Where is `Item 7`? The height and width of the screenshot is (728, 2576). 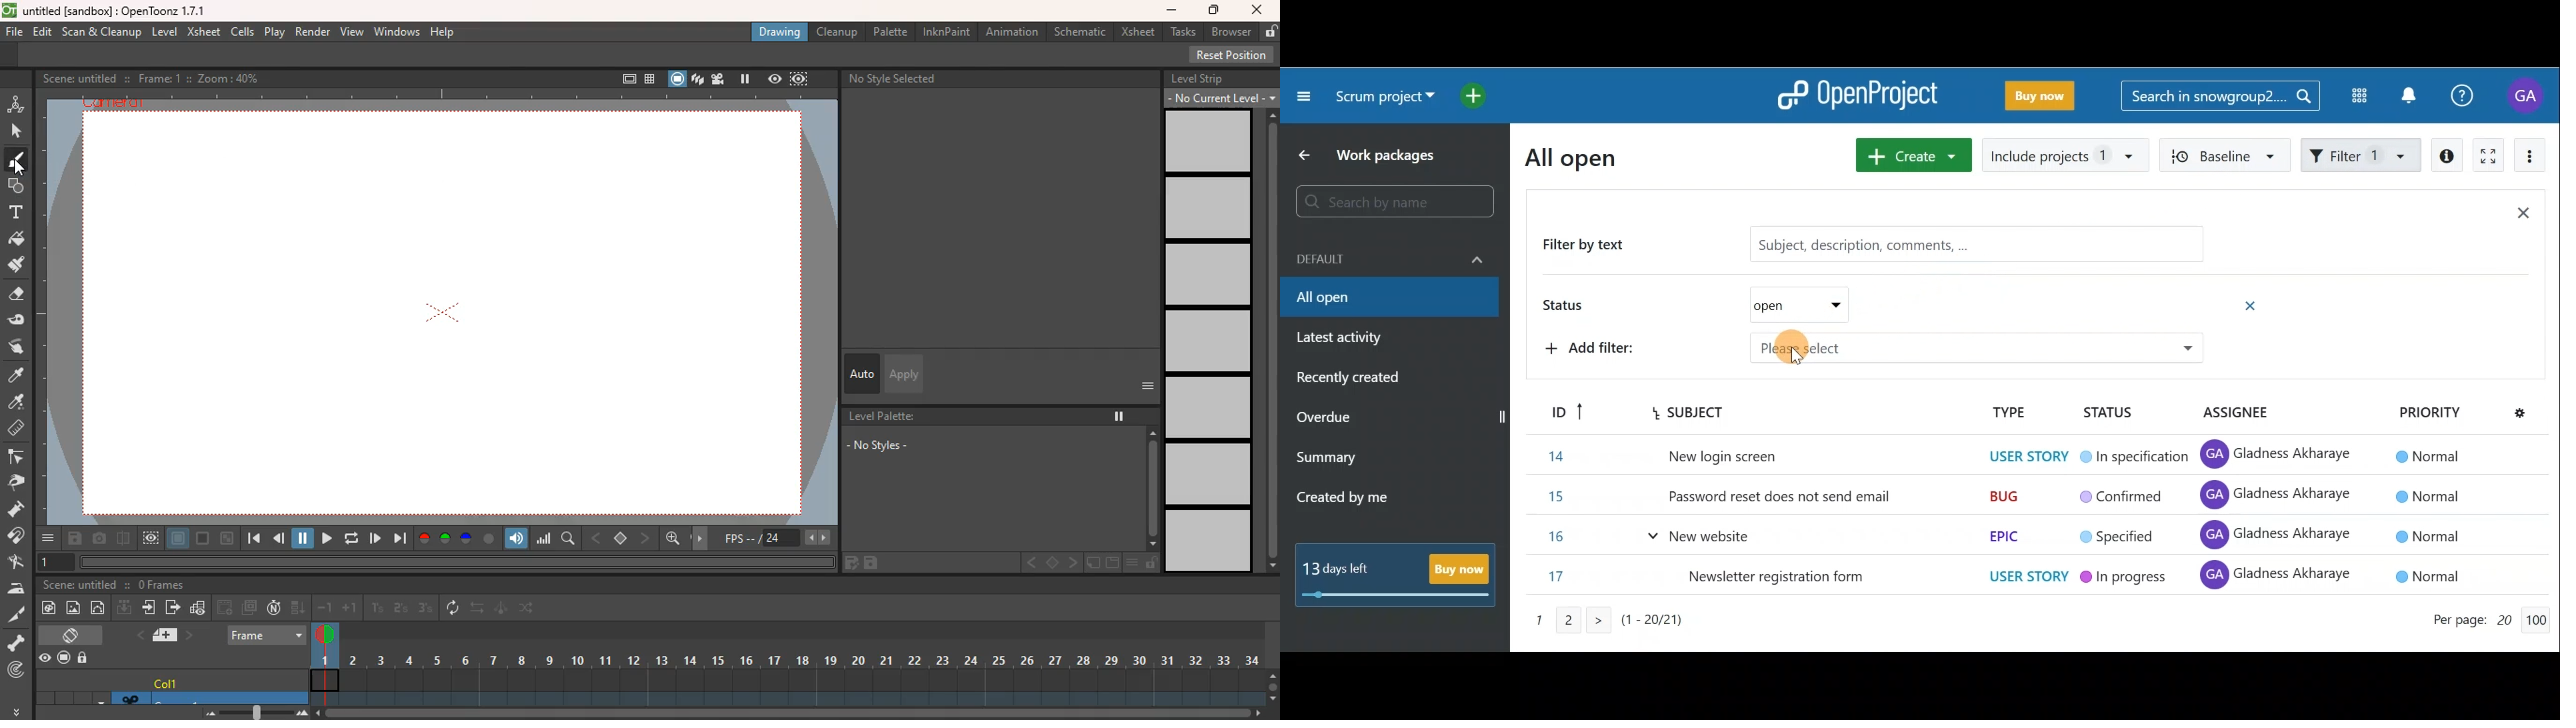
Item 7 is located at coordinates (1994, 499).